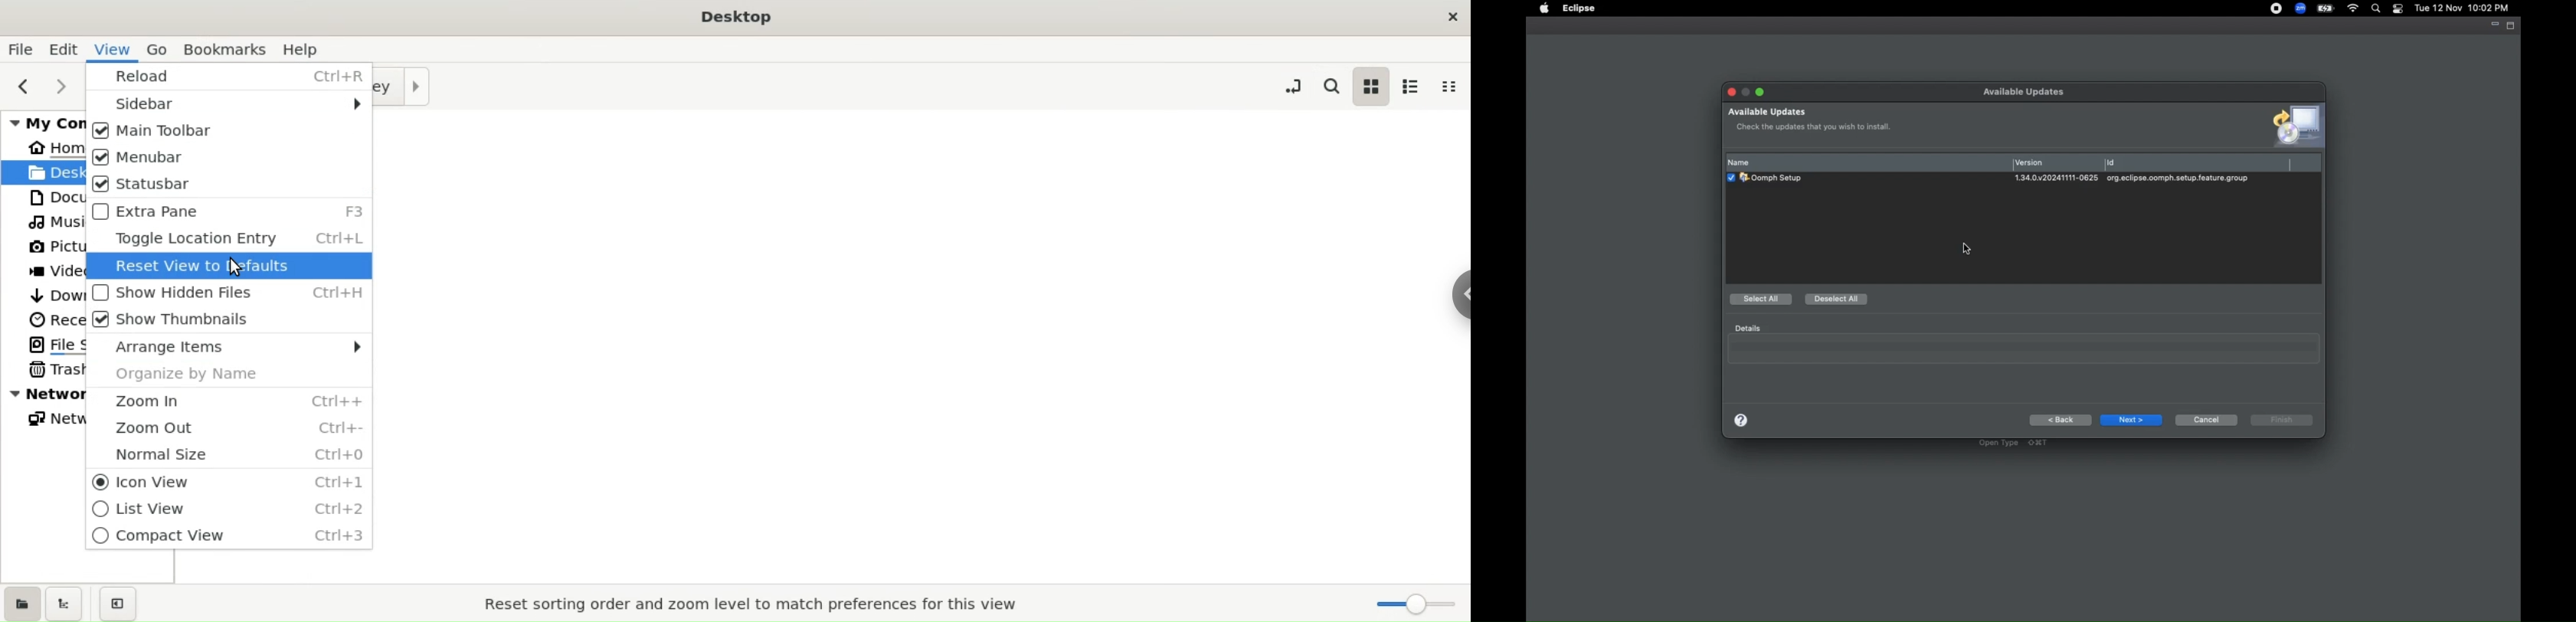  Describe the element at coordinates (310, 49) in the screenshot. I see `help` at that location.